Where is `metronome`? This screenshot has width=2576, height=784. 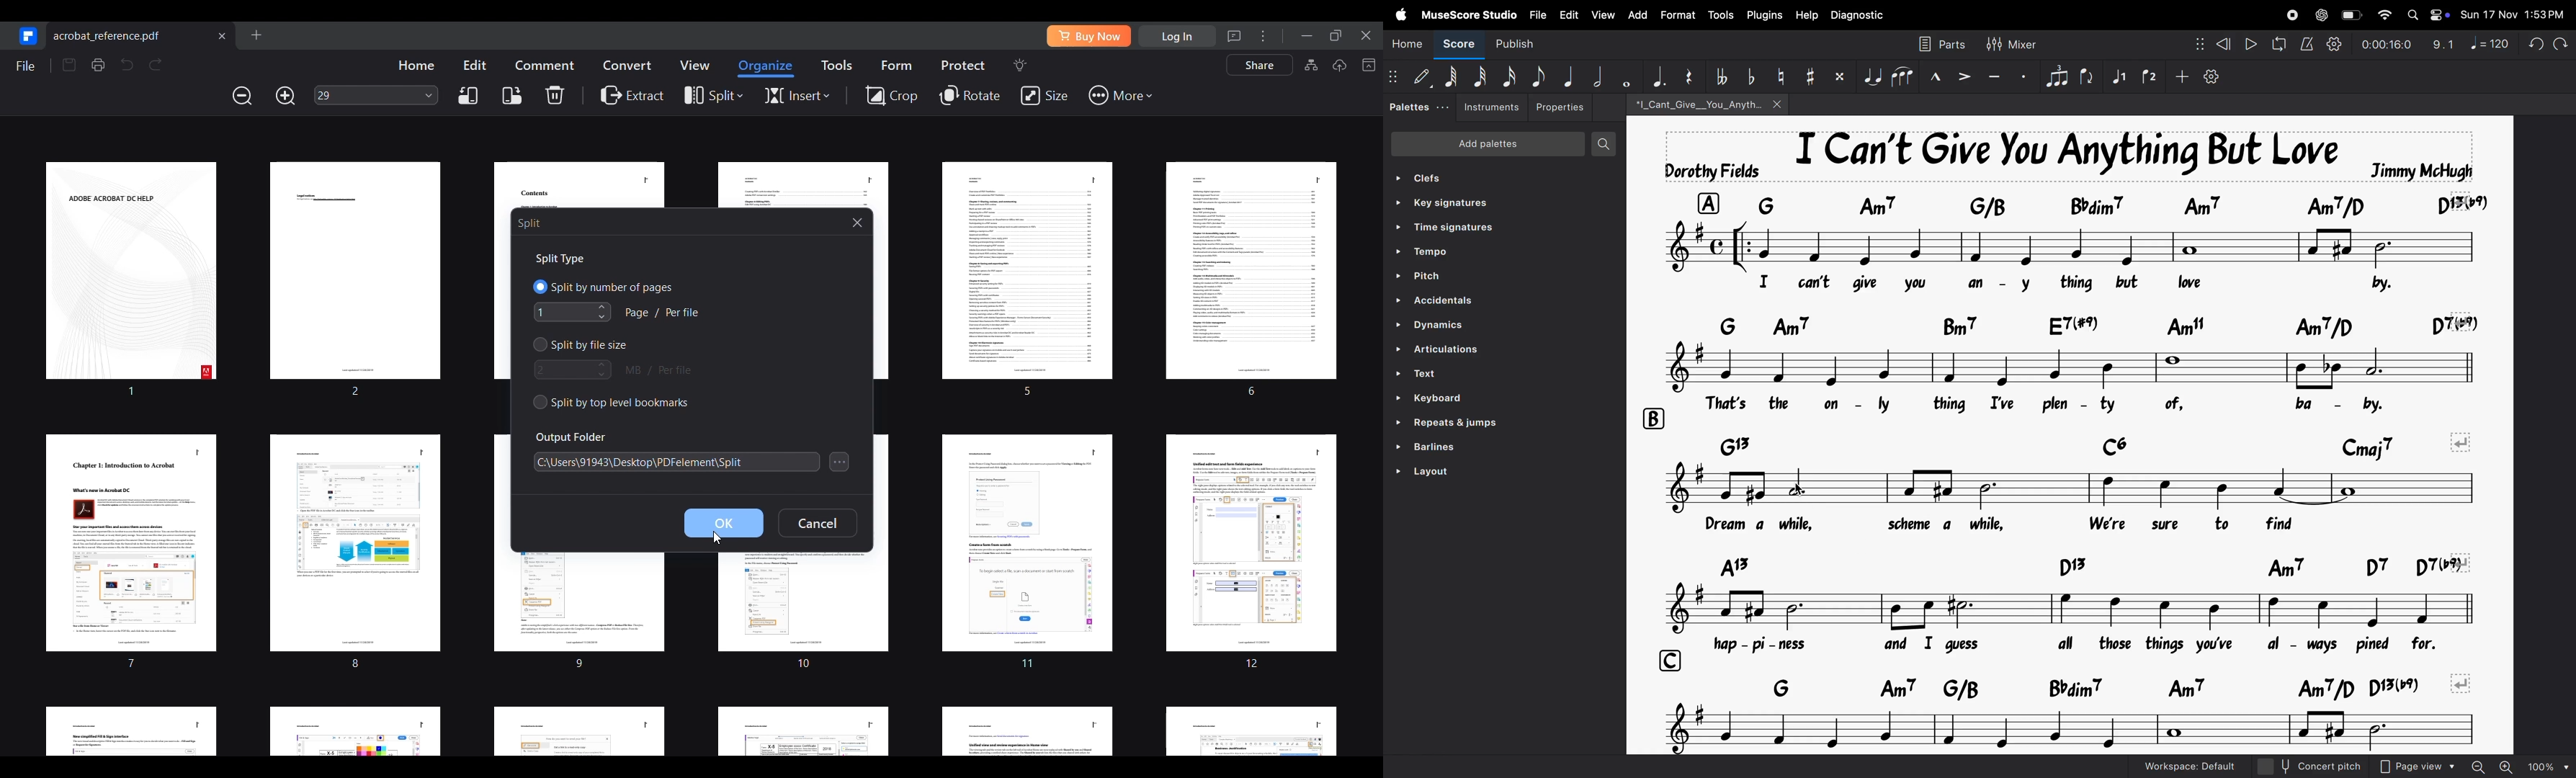 metronome is located at coordinates (2305, 42).